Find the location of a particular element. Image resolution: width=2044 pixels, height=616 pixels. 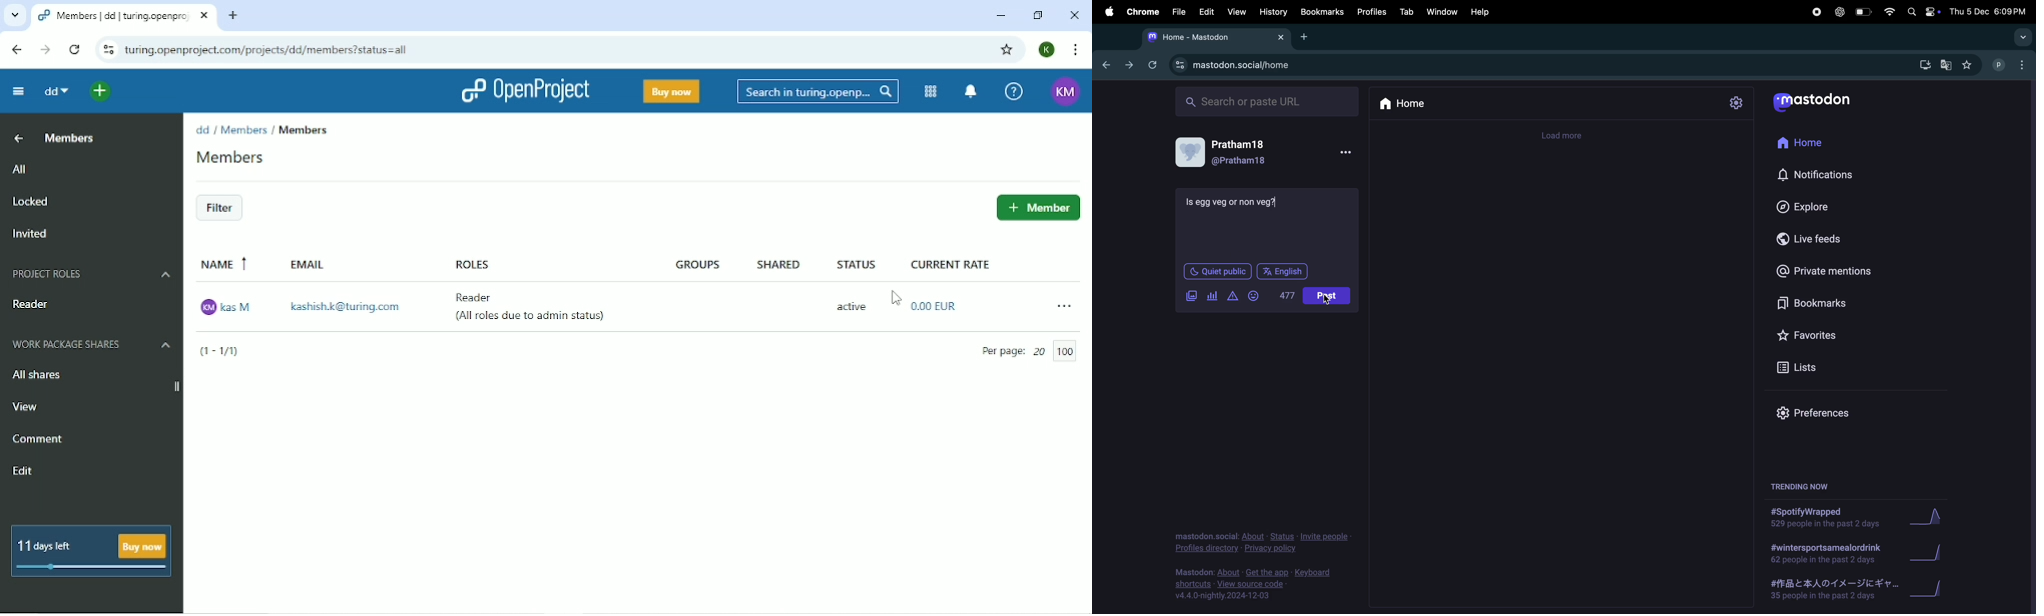

(All roles due to admin status) is located at coordinates (531, 319).